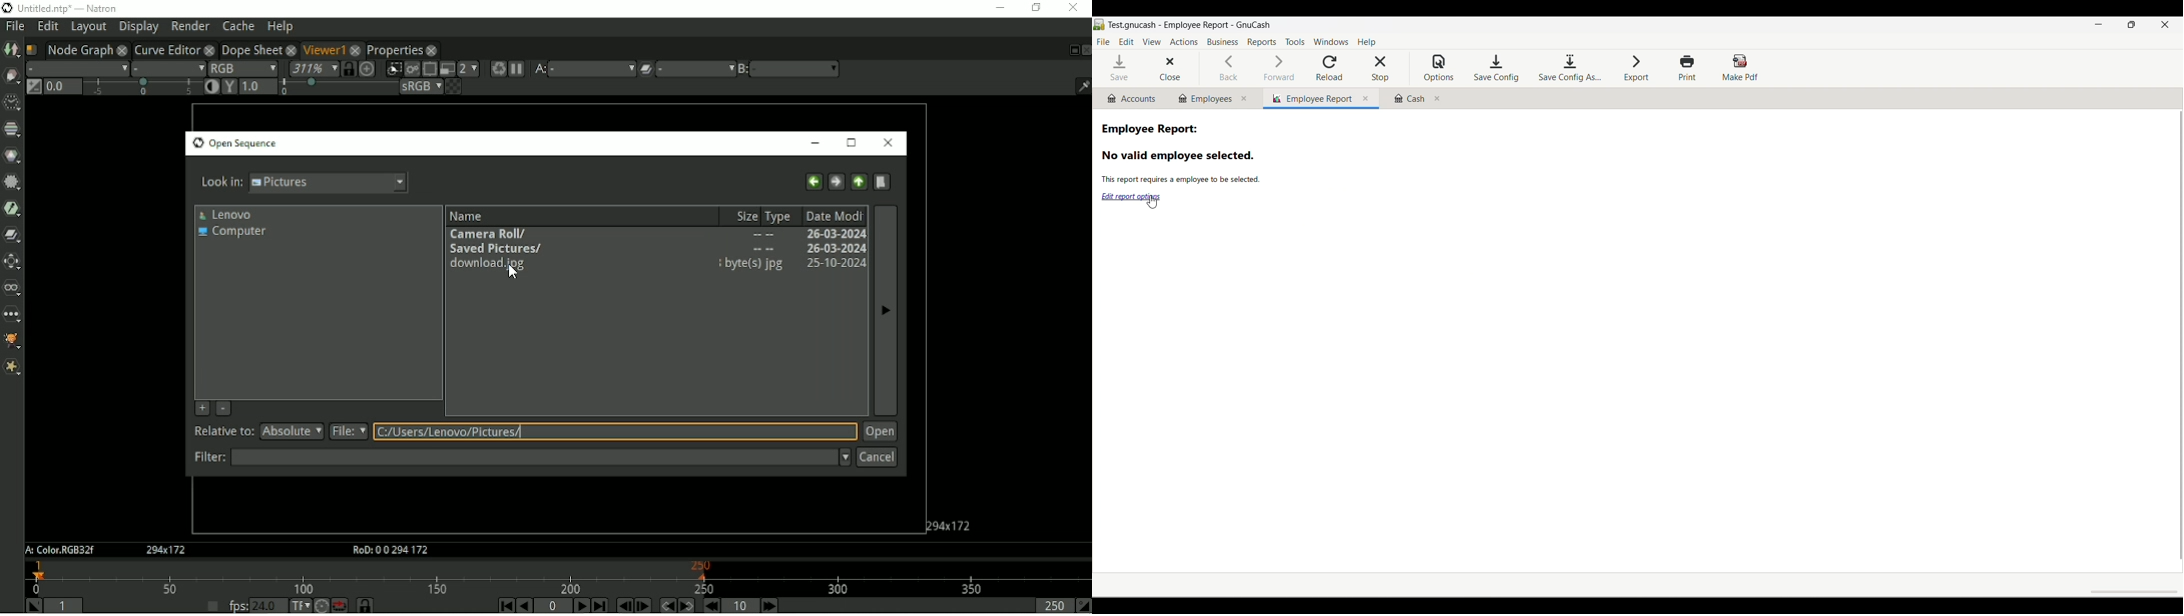  I want to click on Previous increment, so click(713, 605).